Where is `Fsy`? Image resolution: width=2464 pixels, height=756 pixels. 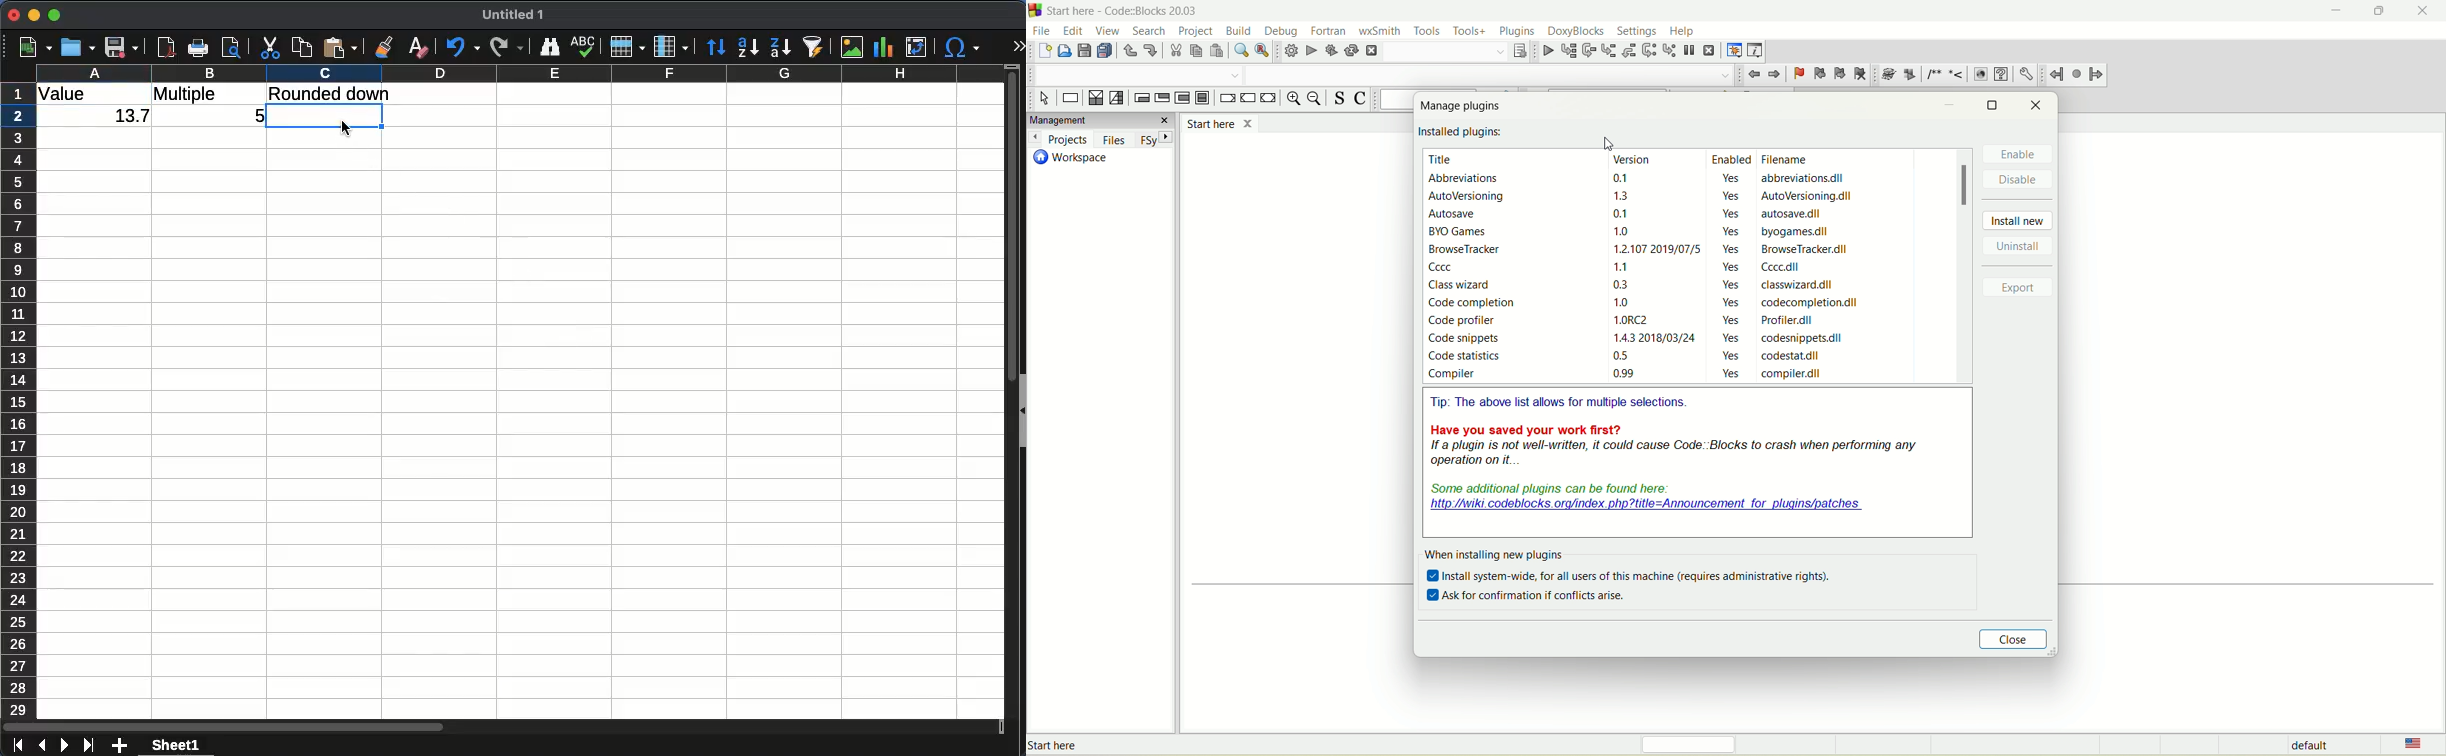 Fsy is located at coordinates (1154, 139).